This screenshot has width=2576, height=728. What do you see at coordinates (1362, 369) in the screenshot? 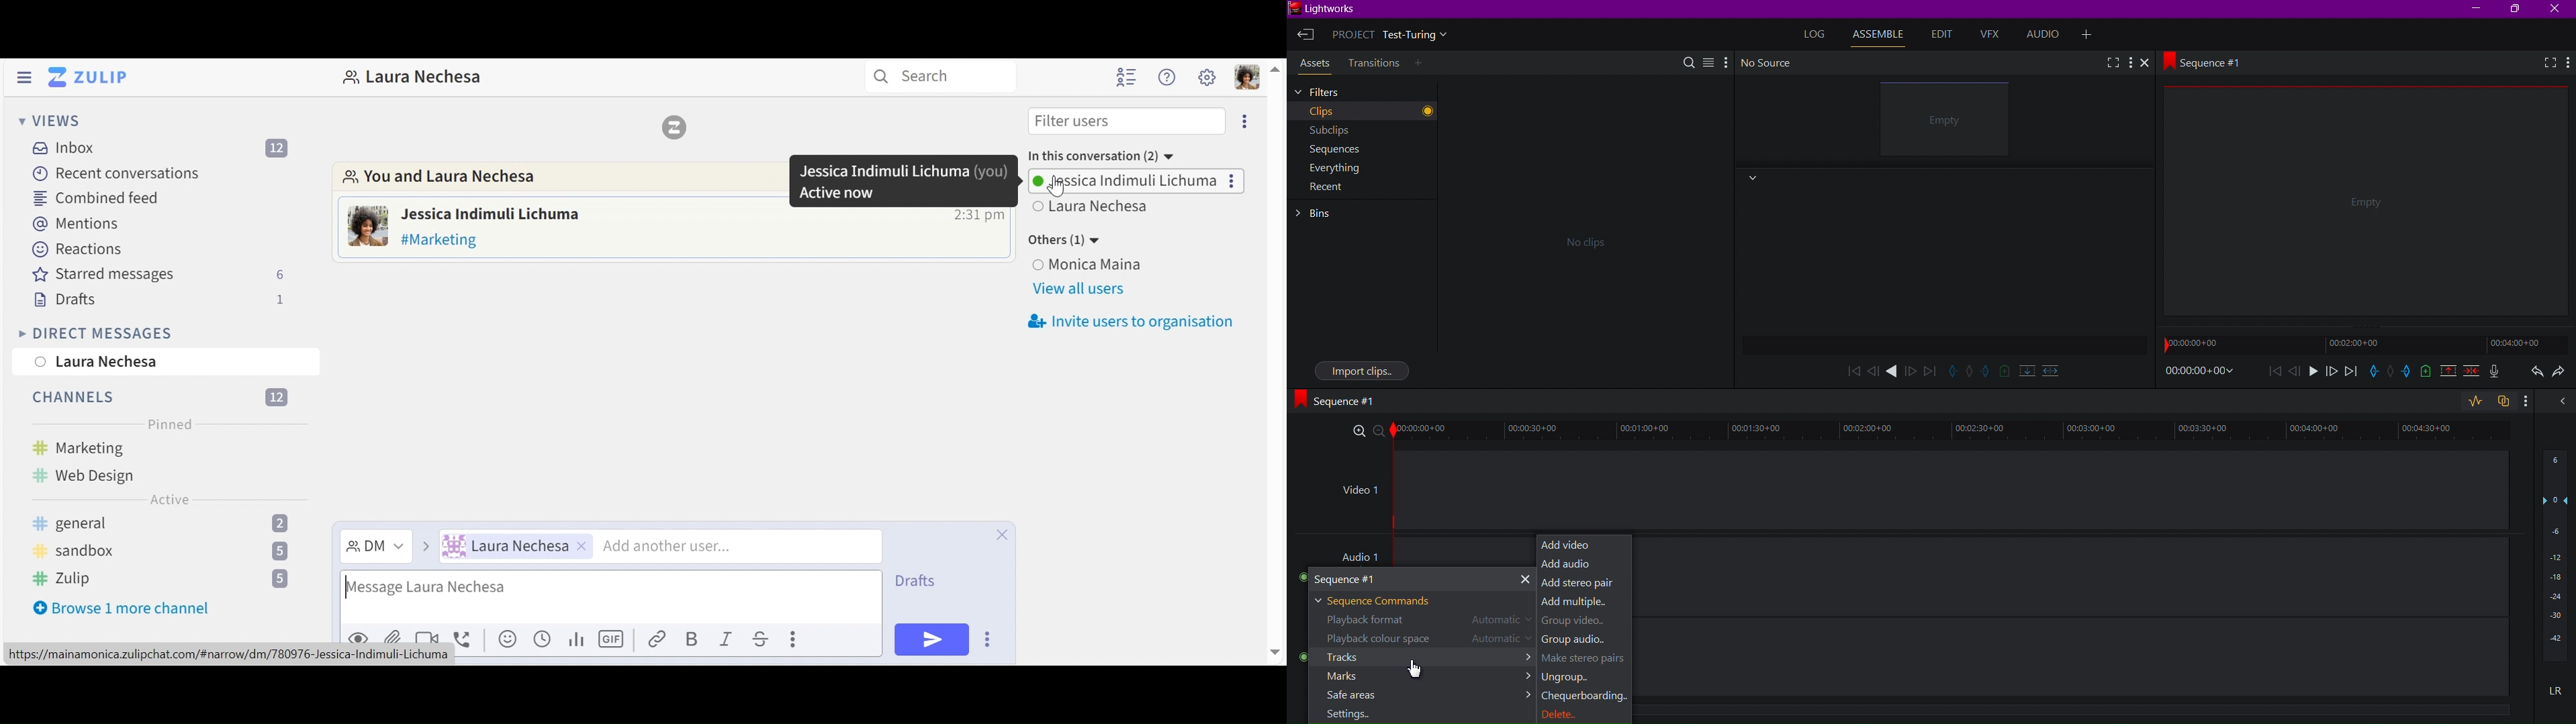
I see `Import clips` at bounding box center [1362, 369].